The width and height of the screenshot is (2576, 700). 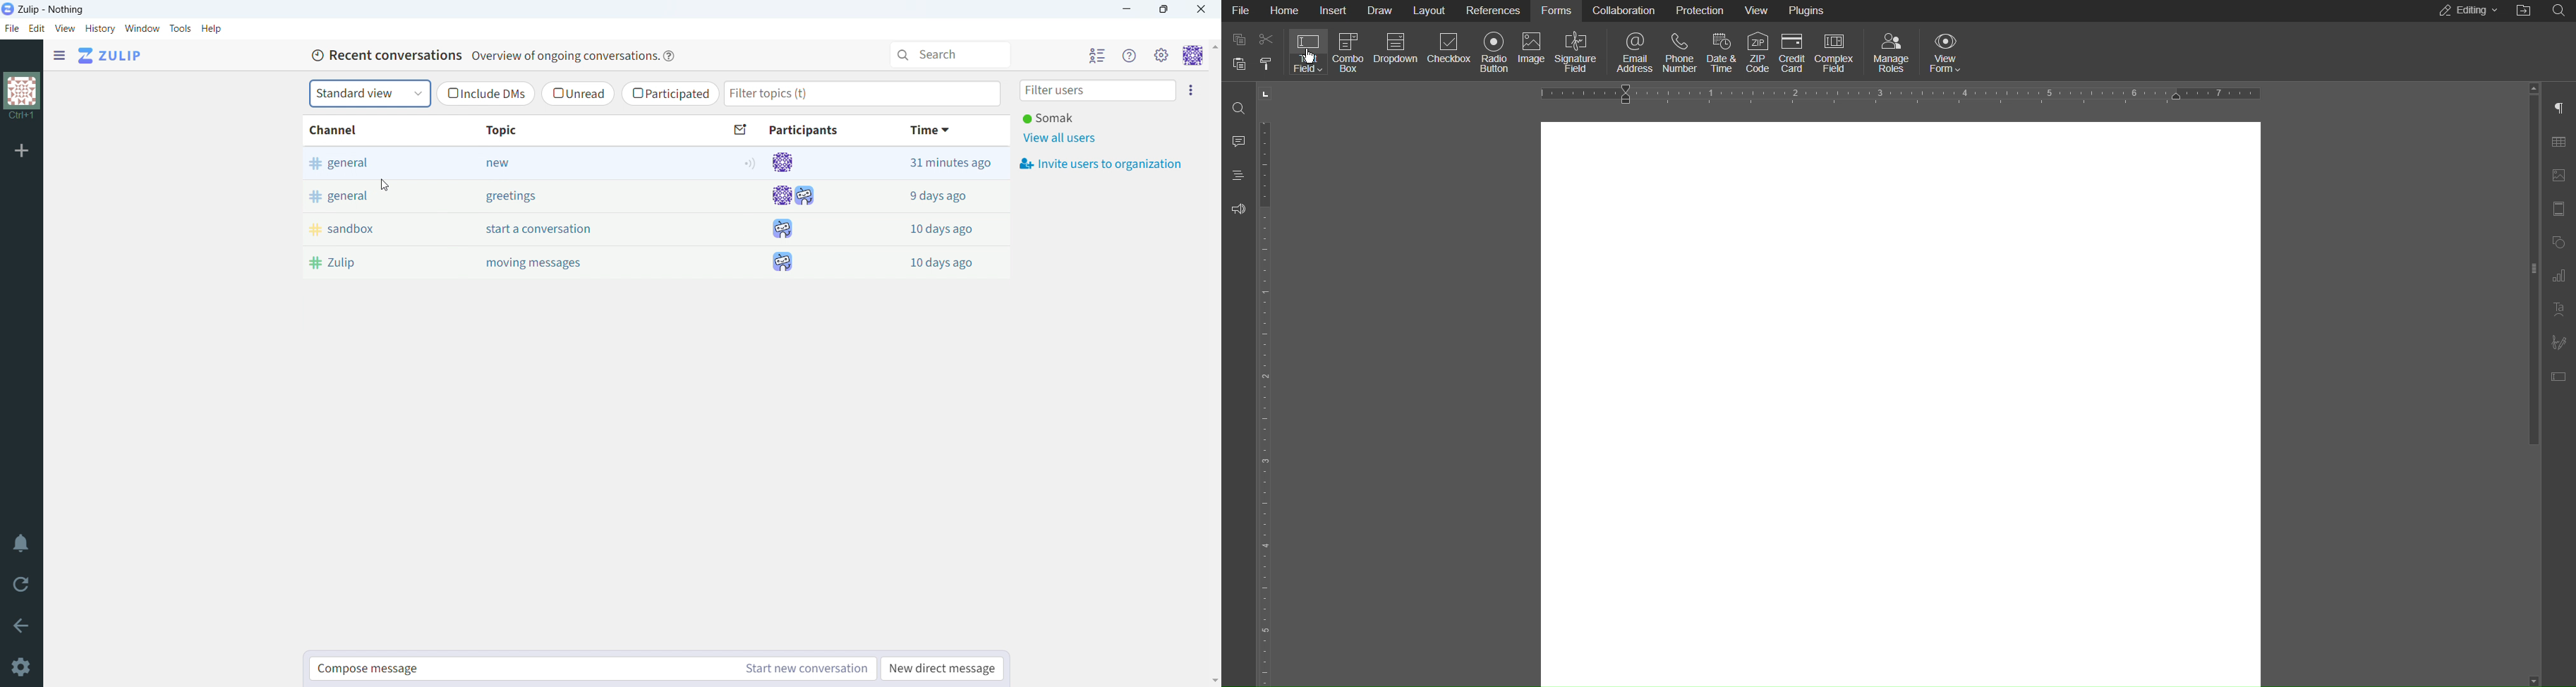 What do you see at coordinates (2562, 142) in the screenshot?
I see `Table Settings` at bounding box center [2562, 142].